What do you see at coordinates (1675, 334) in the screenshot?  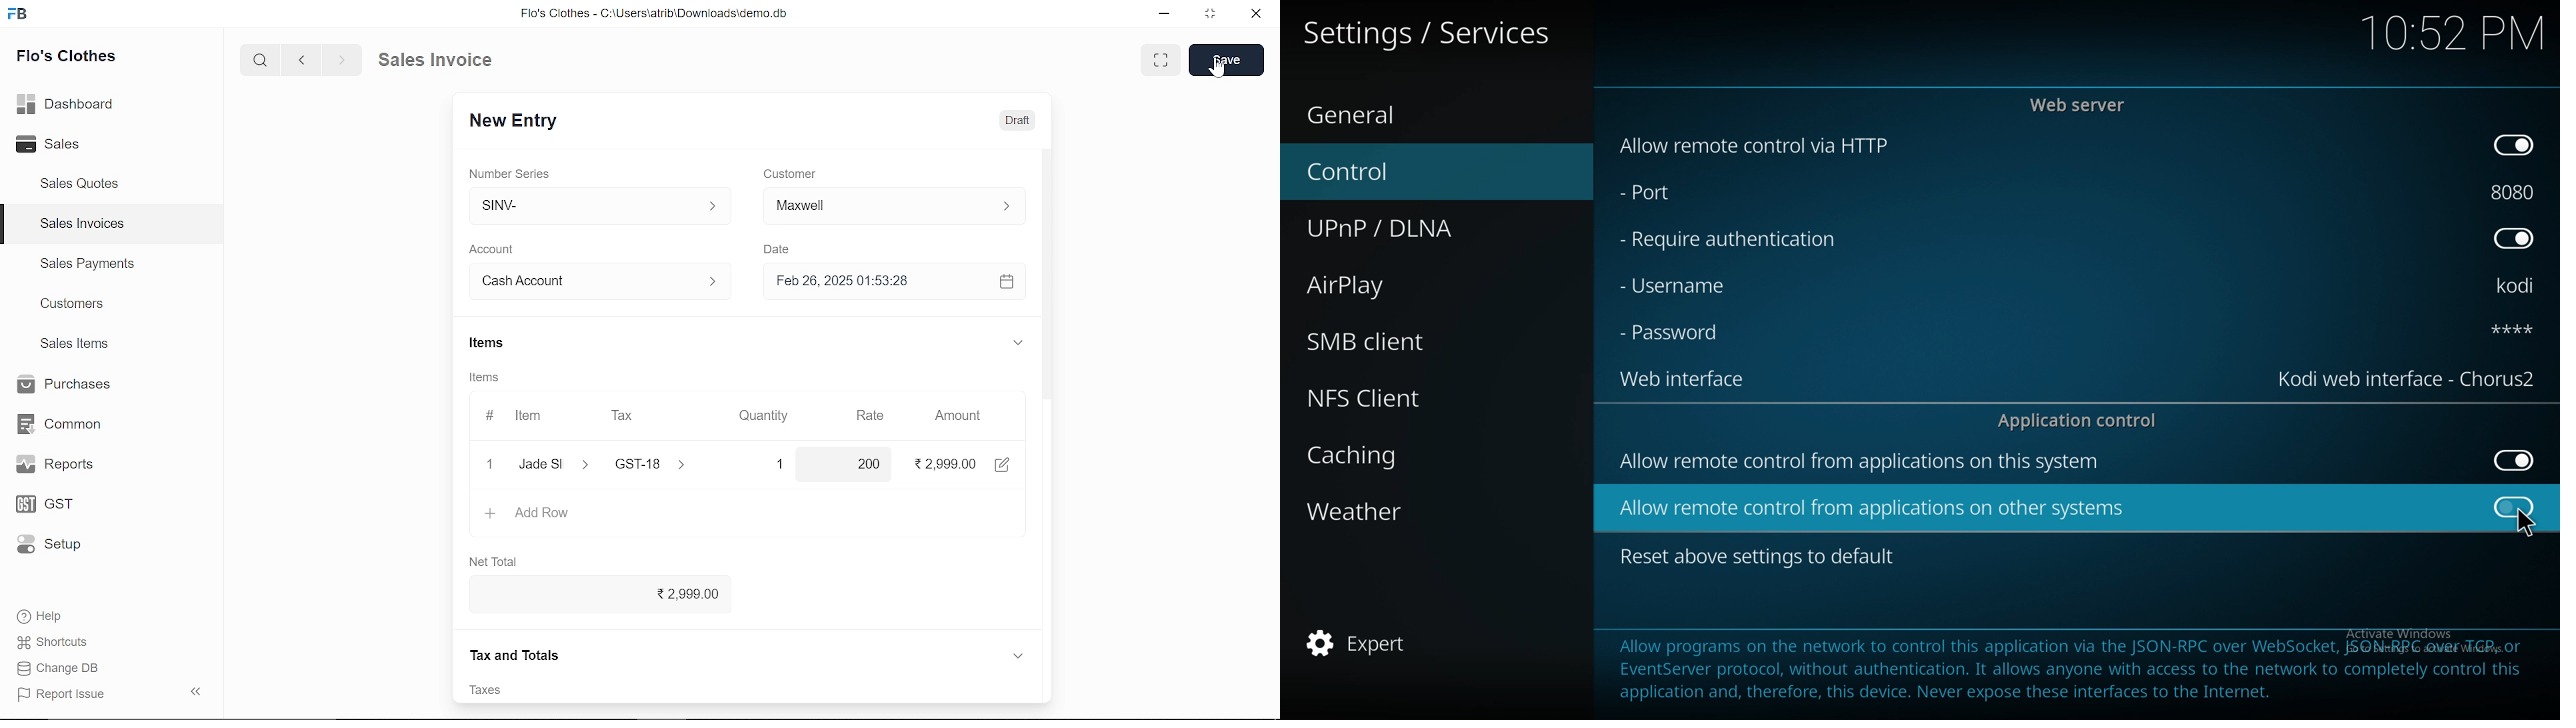 I see `password` at bounding box center [1675, 334].